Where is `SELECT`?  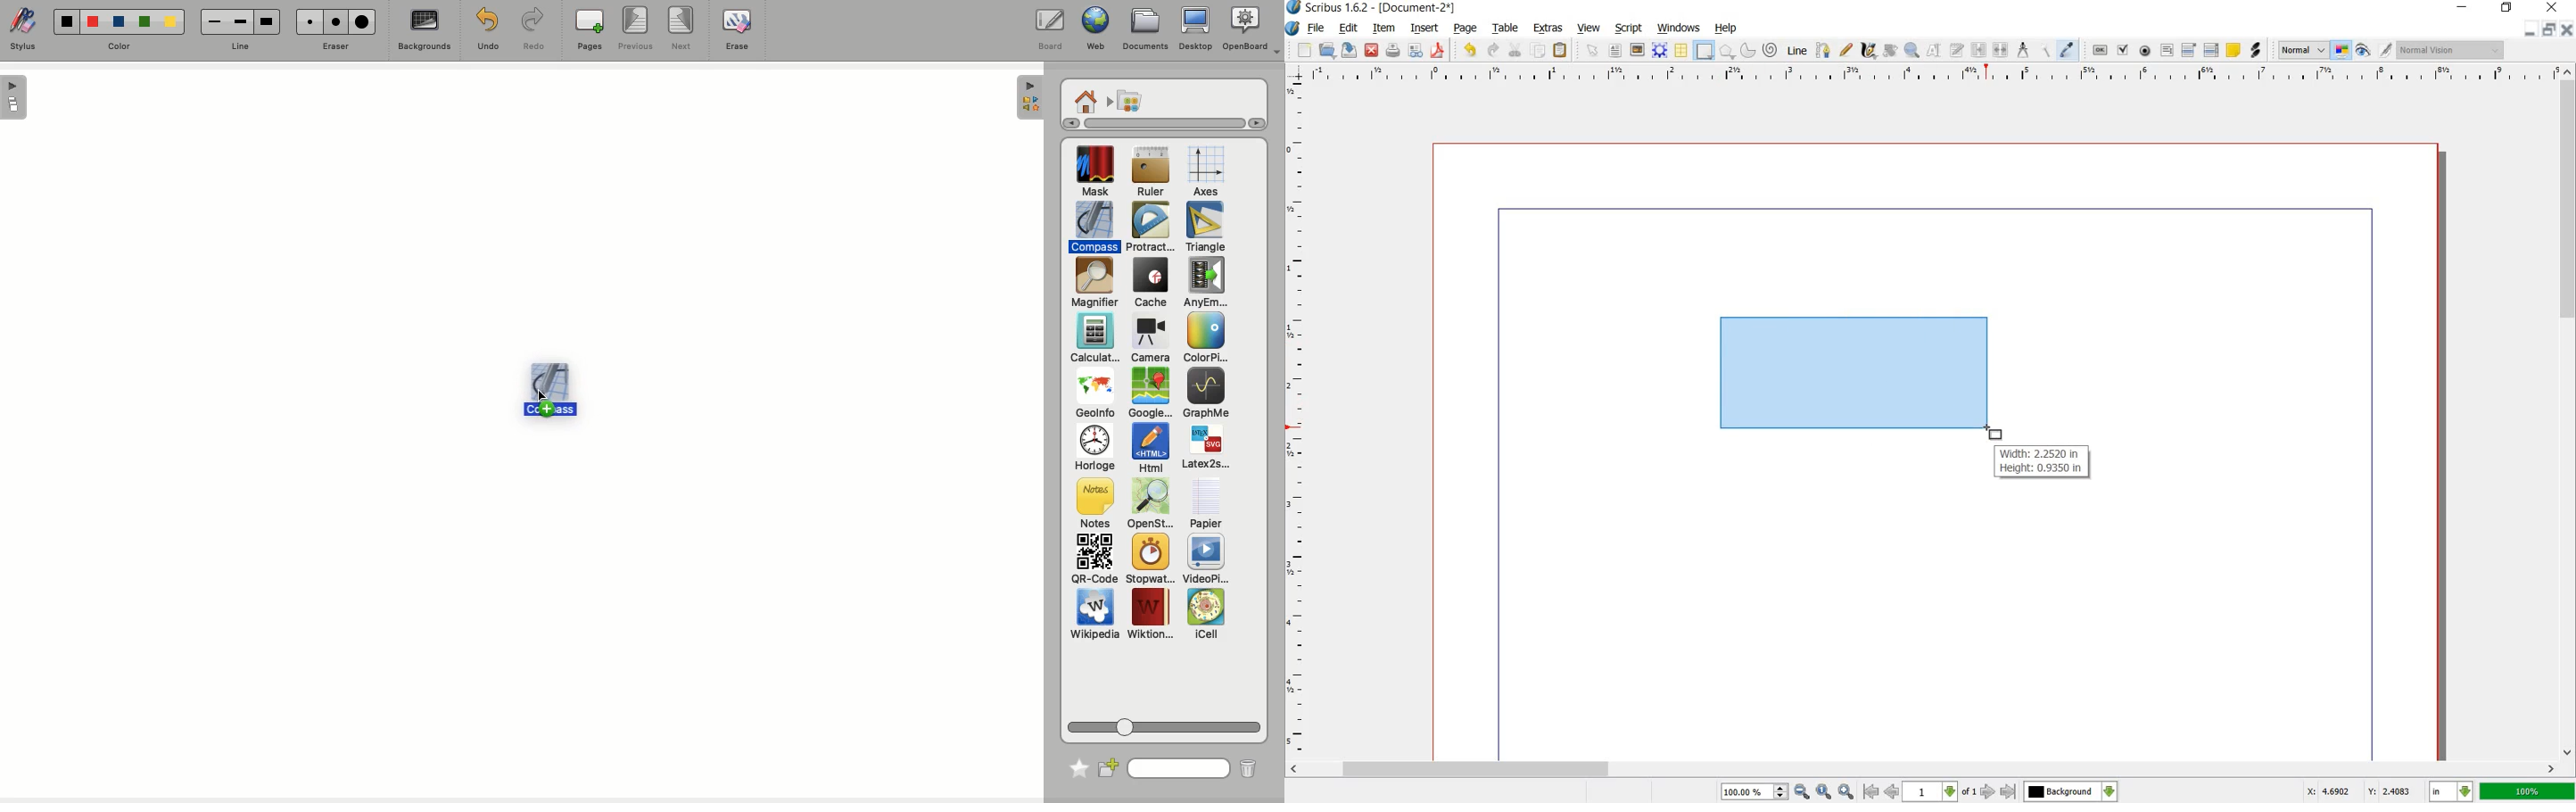 SELECT is located at coordinates (1594, 52).